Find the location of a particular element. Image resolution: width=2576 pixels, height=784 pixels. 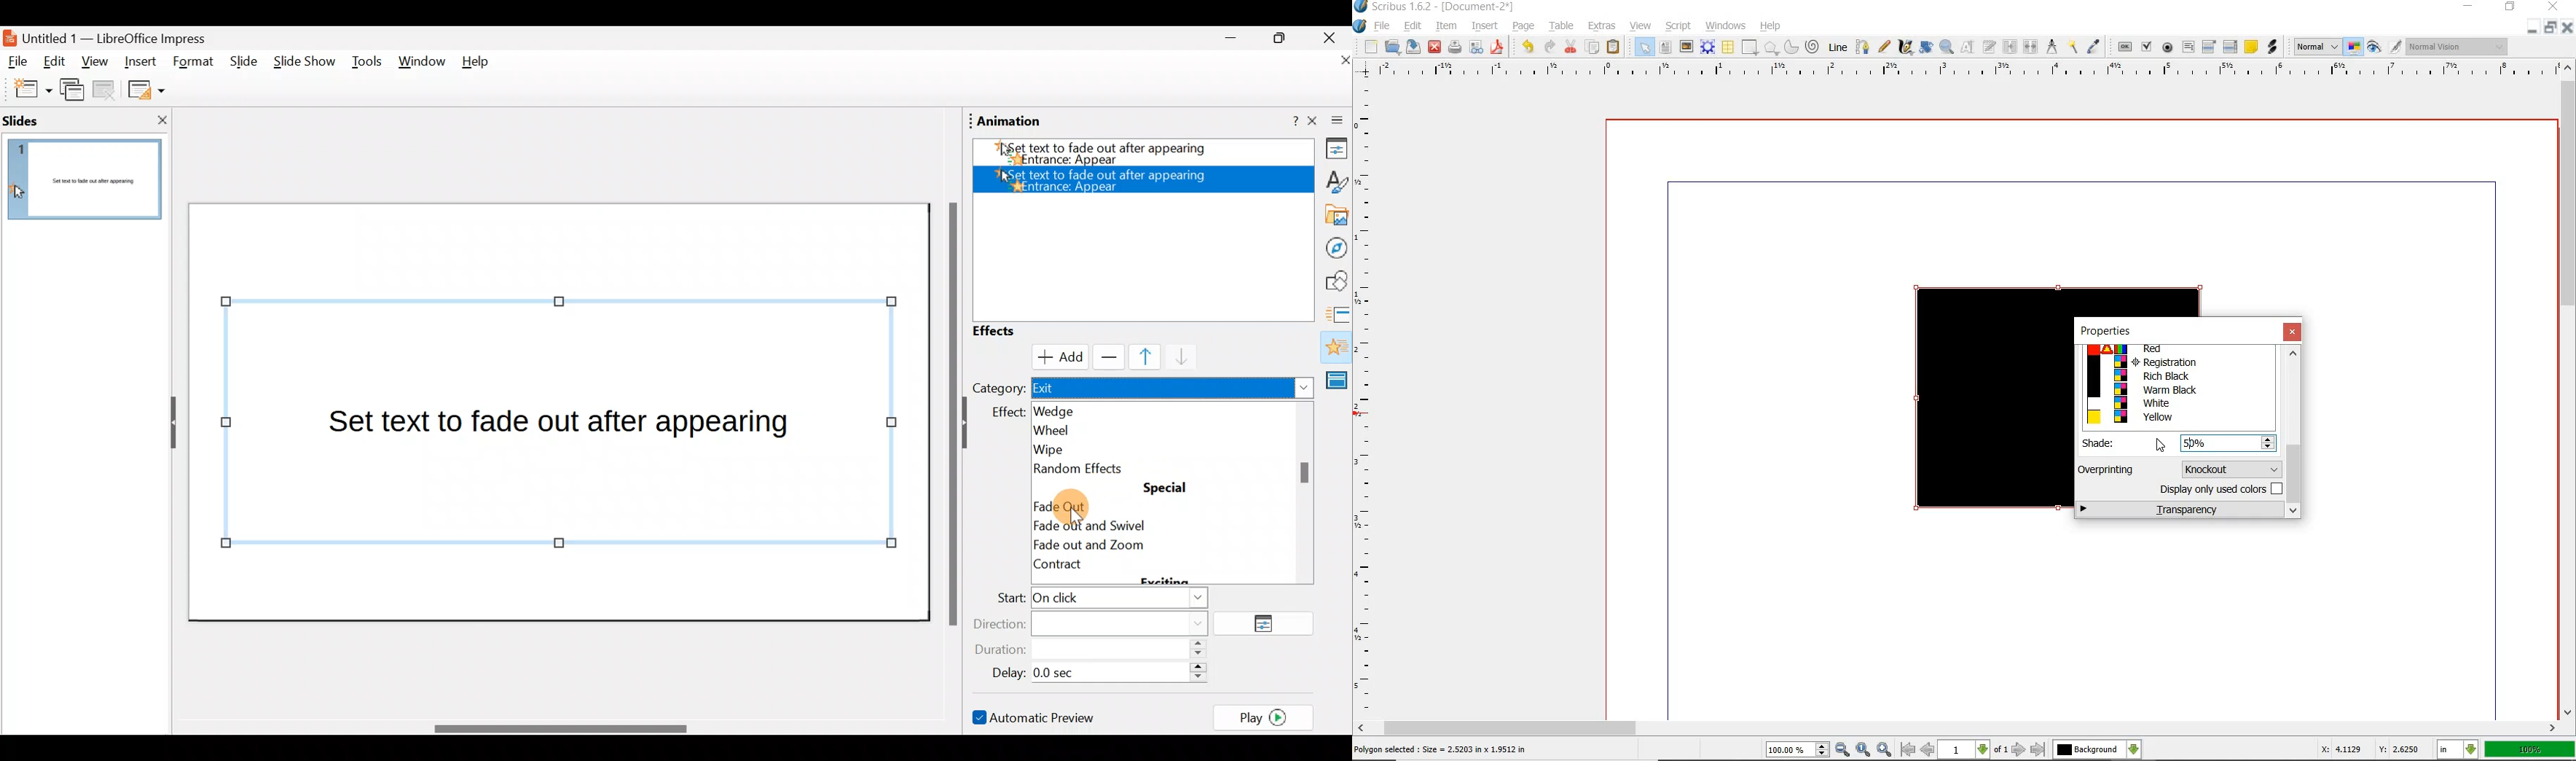

system logo is located at coordinates (1361, 27).